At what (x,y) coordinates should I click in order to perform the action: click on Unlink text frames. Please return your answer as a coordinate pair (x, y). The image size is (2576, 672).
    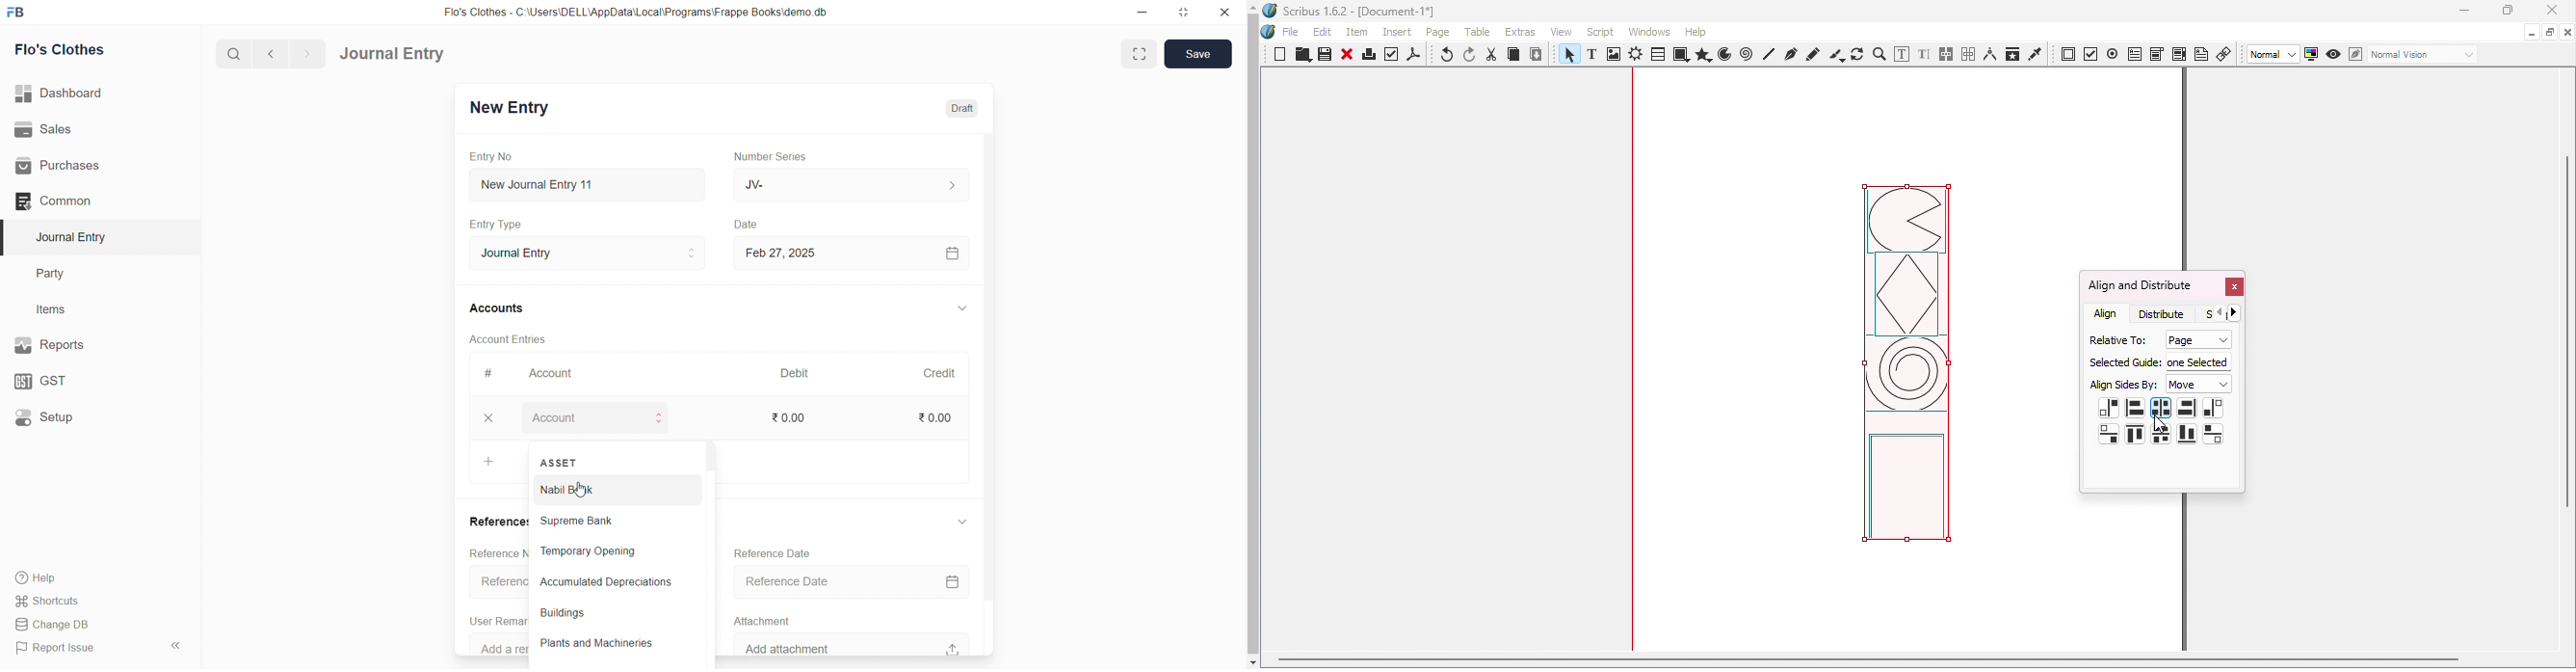
    Looking at the image, I should click on (1968, 54).